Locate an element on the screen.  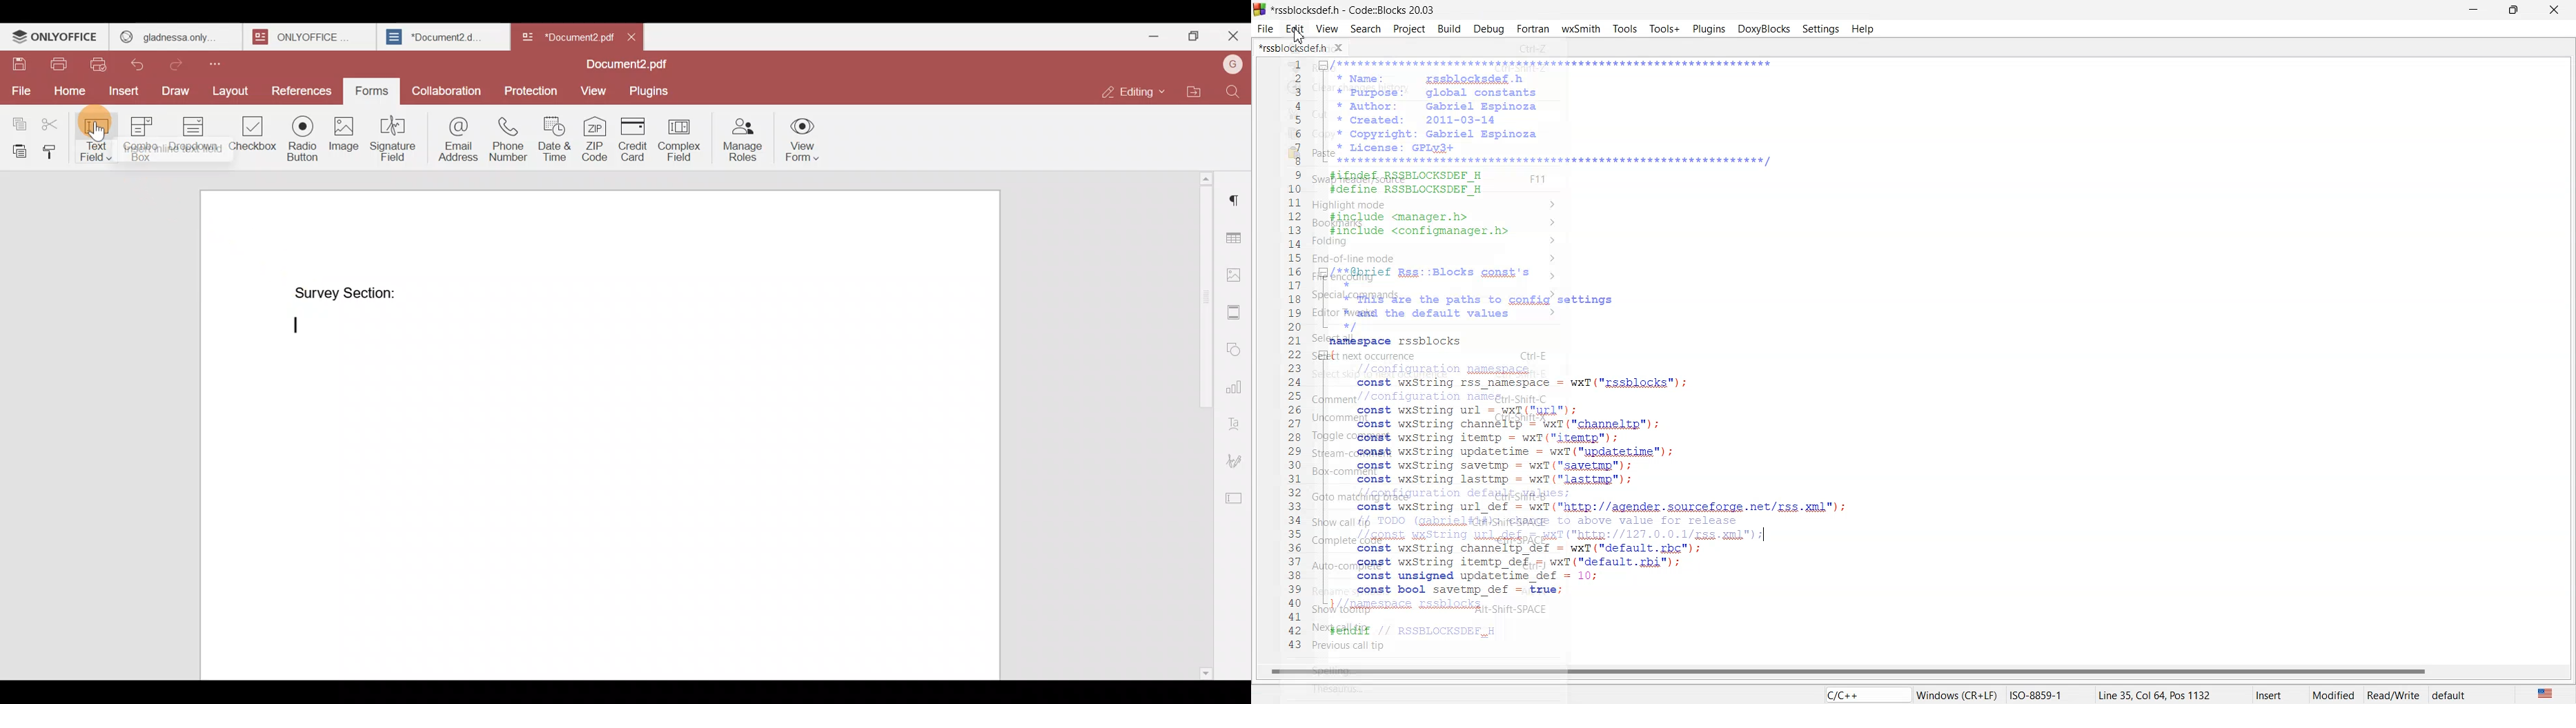
Scroll bar is located at coordinates (1200, 421).